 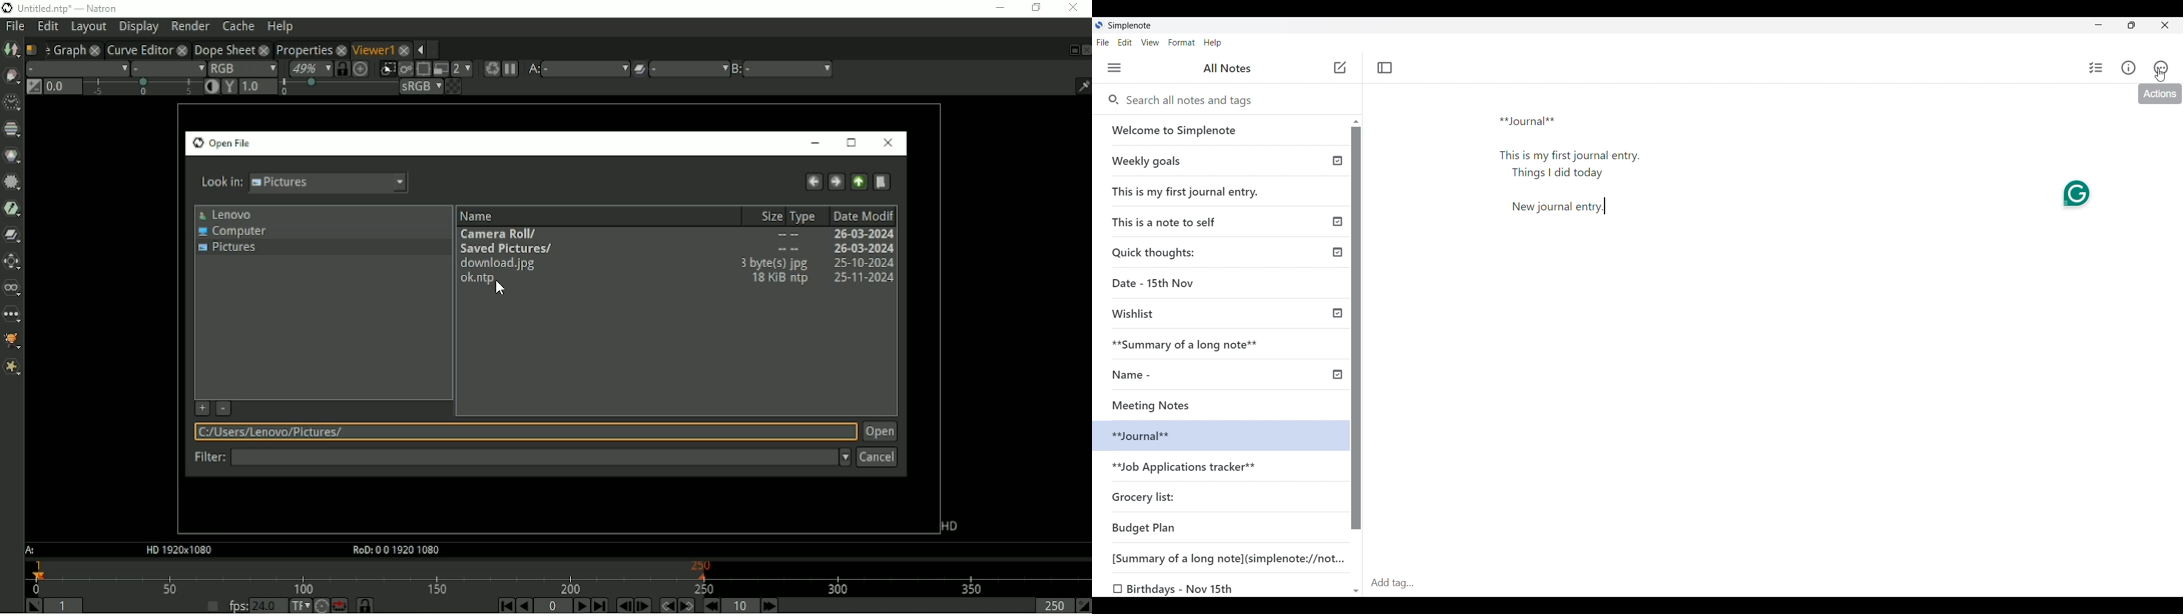 I want to click on Actions, so click(x=2161, y=68).